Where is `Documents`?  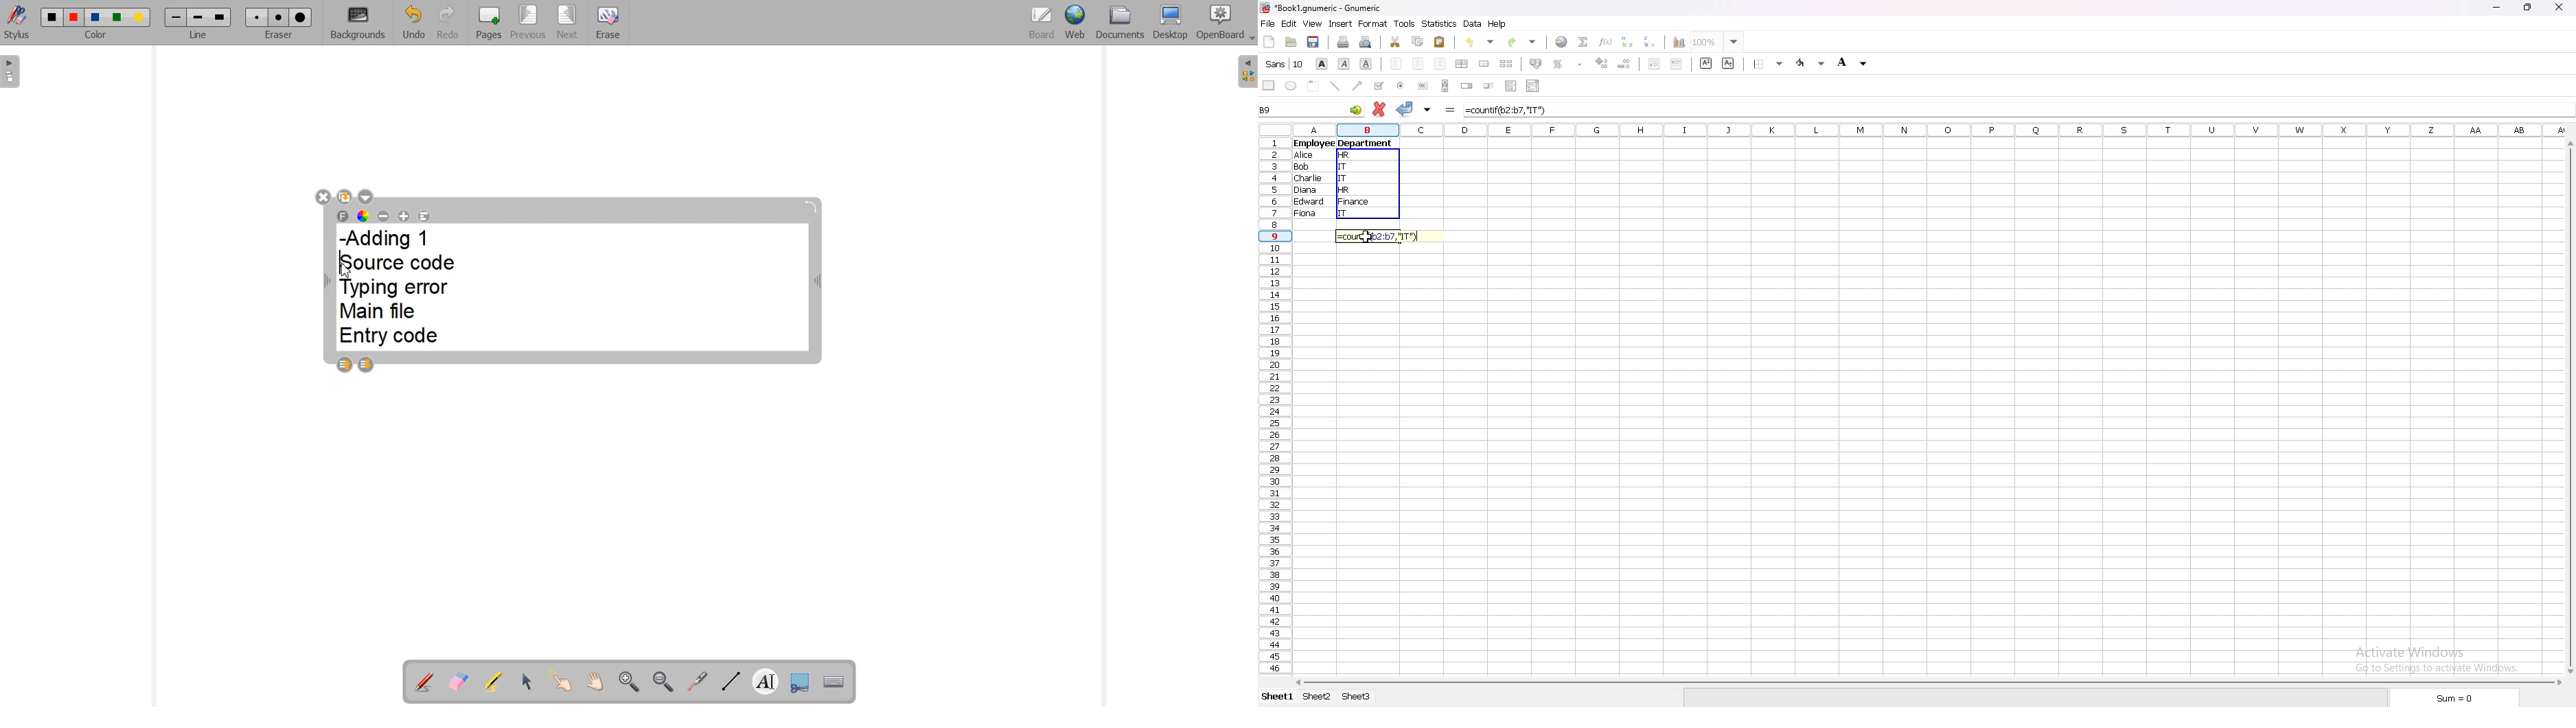 Documents is located at coordinates (1120, 24).